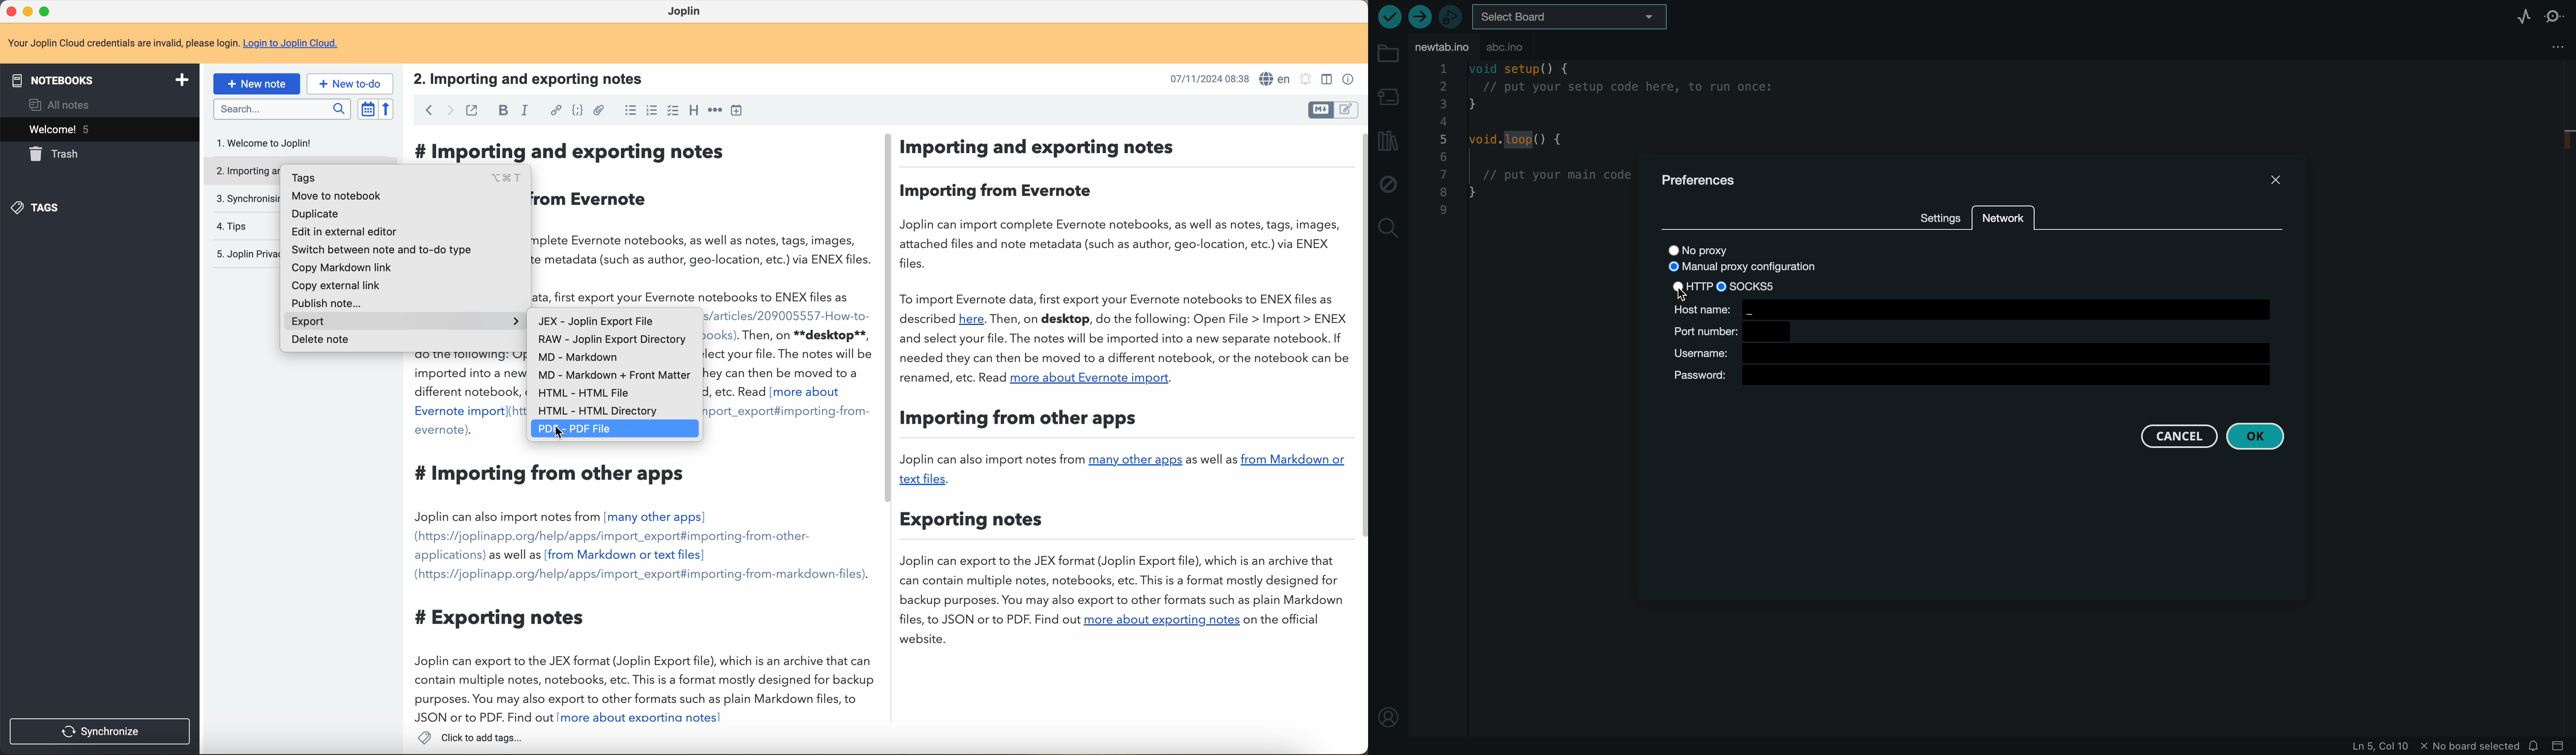 The image size is (2576, 756). Describe the element at coordinates (316, 213) in the screenshot. I see `duplicate` at that location.